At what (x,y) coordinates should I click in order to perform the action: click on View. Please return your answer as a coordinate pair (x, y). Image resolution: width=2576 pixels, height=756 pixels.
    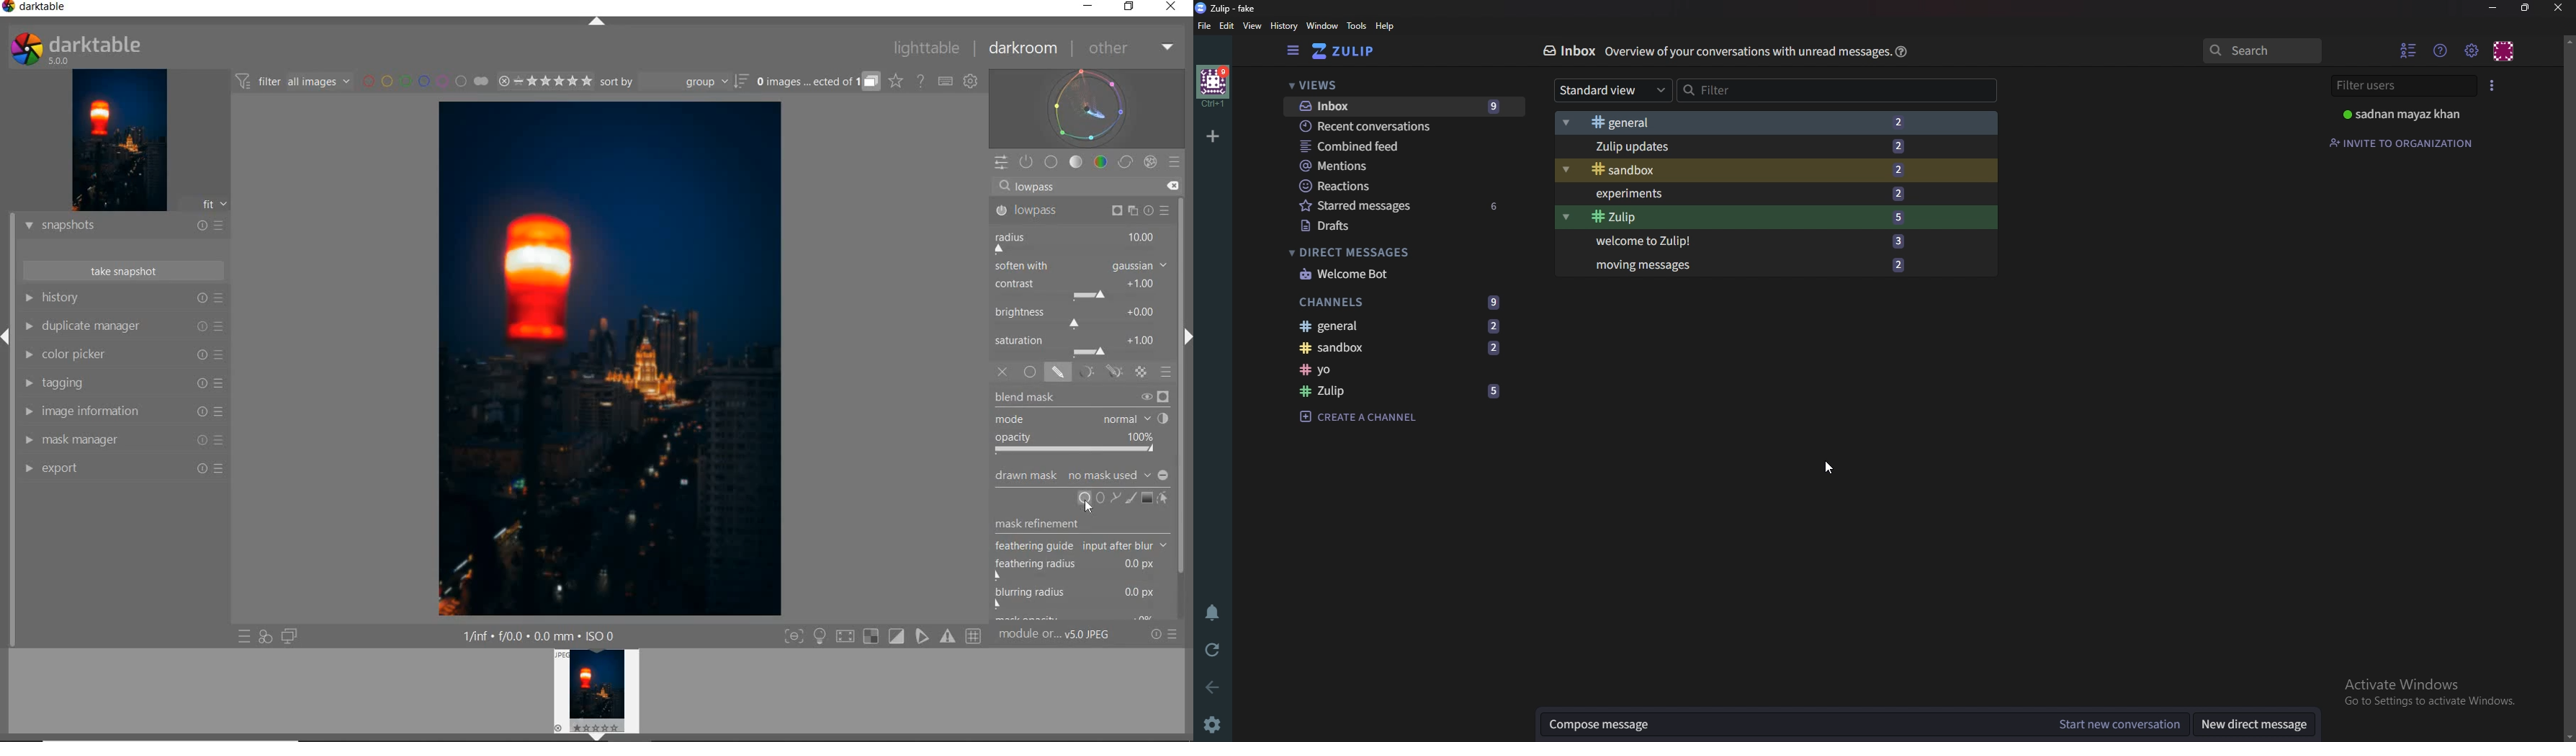
    Looking at the image, I should click on (1252, 25).